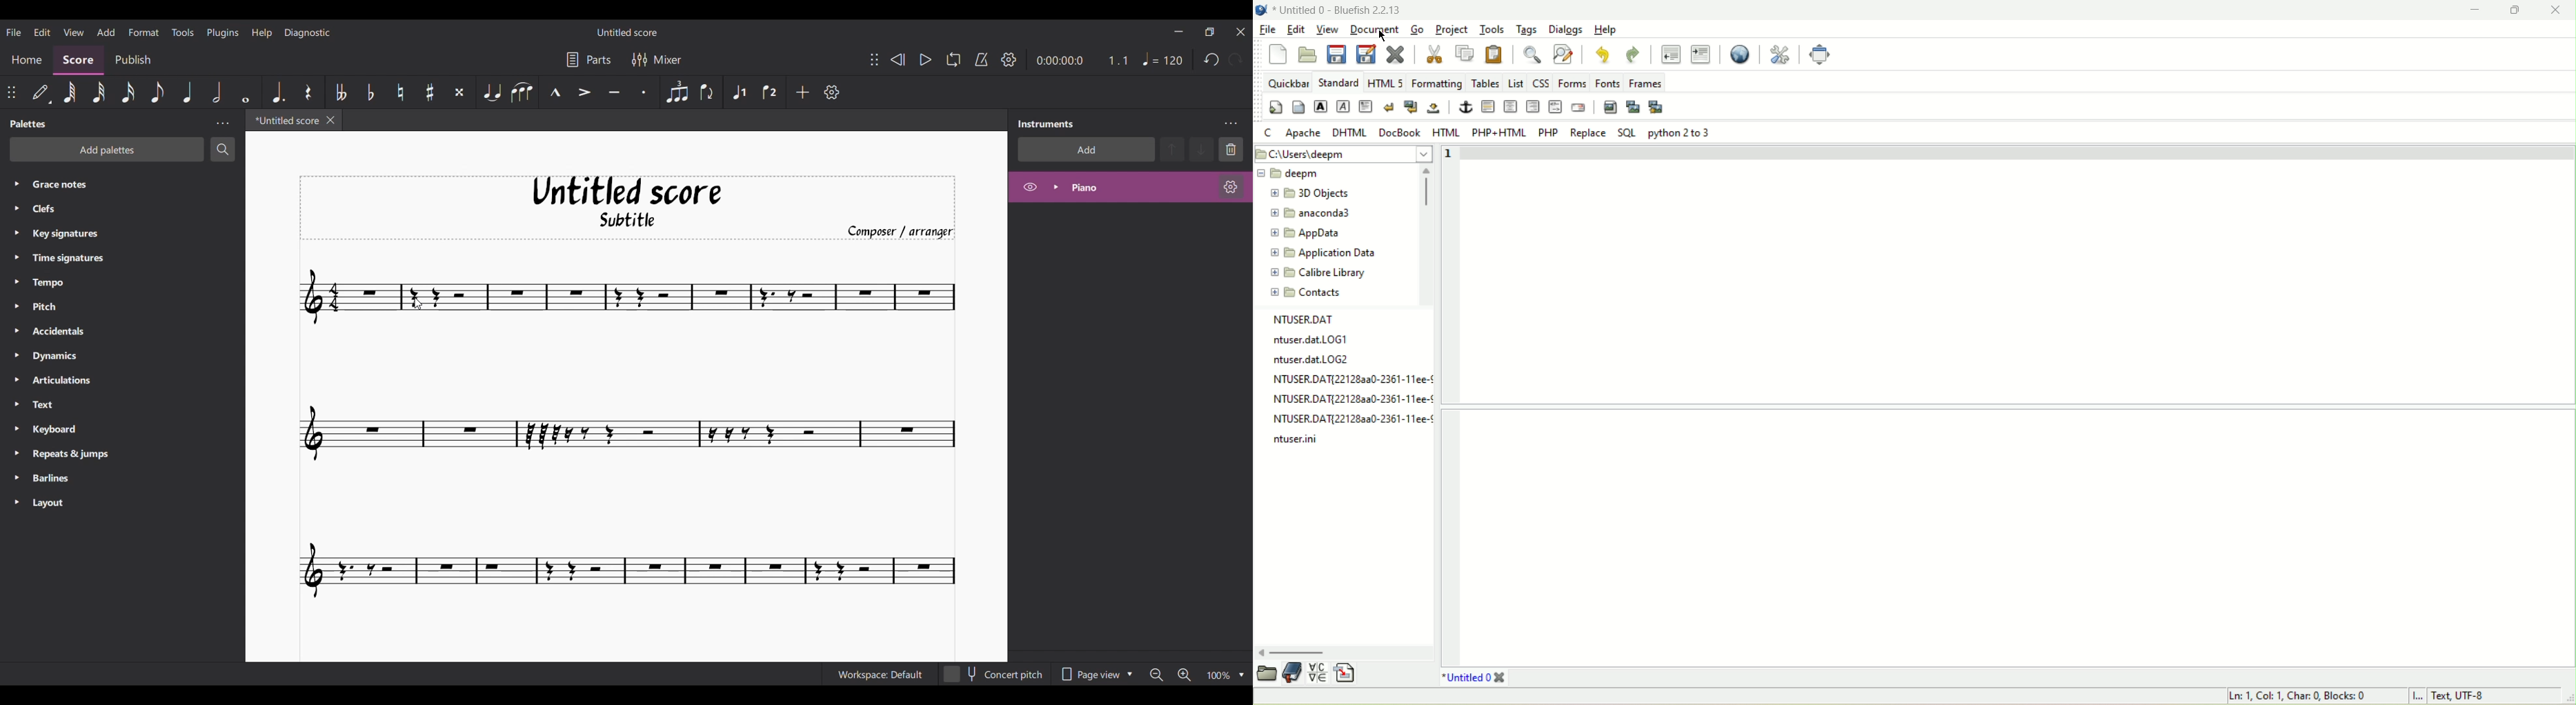 Image resolution: width=2576 pixels, height=728 pixels. Describe the element at coordinates (740, 91) in the screenshot. I see `Voice 1` at that location.